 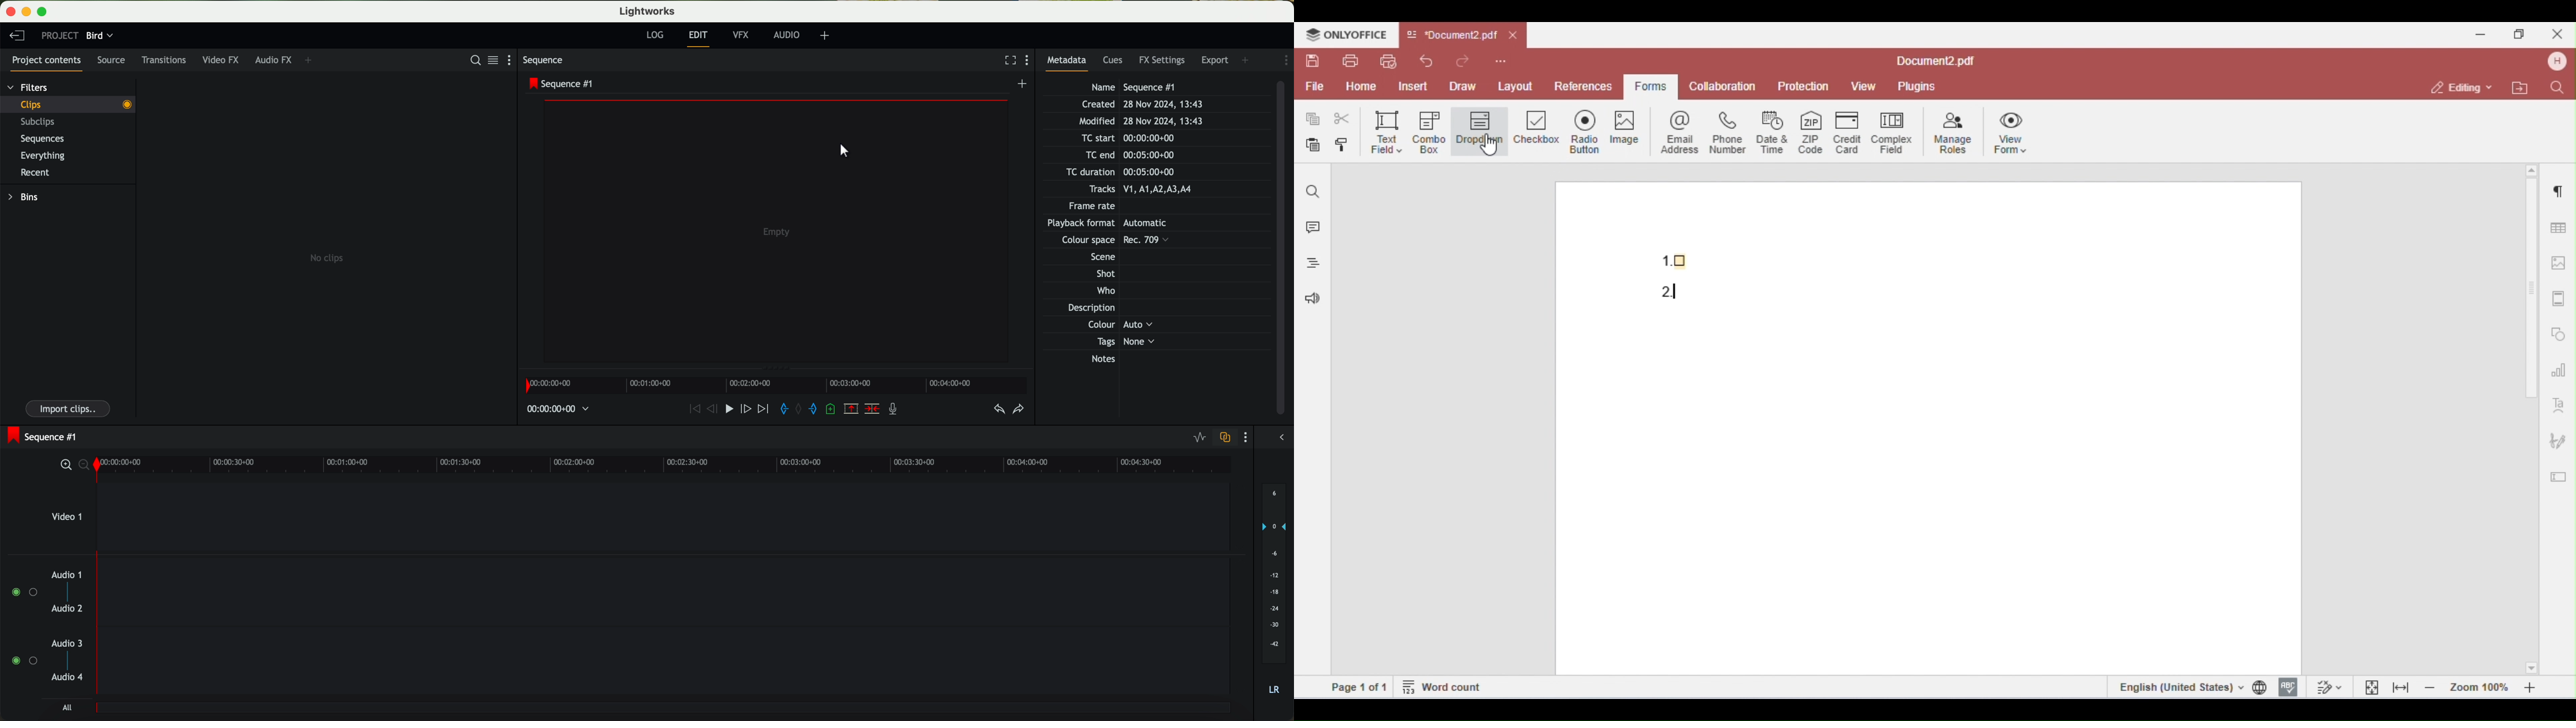 I want to click on TC start, so click(x=1143, y=137).